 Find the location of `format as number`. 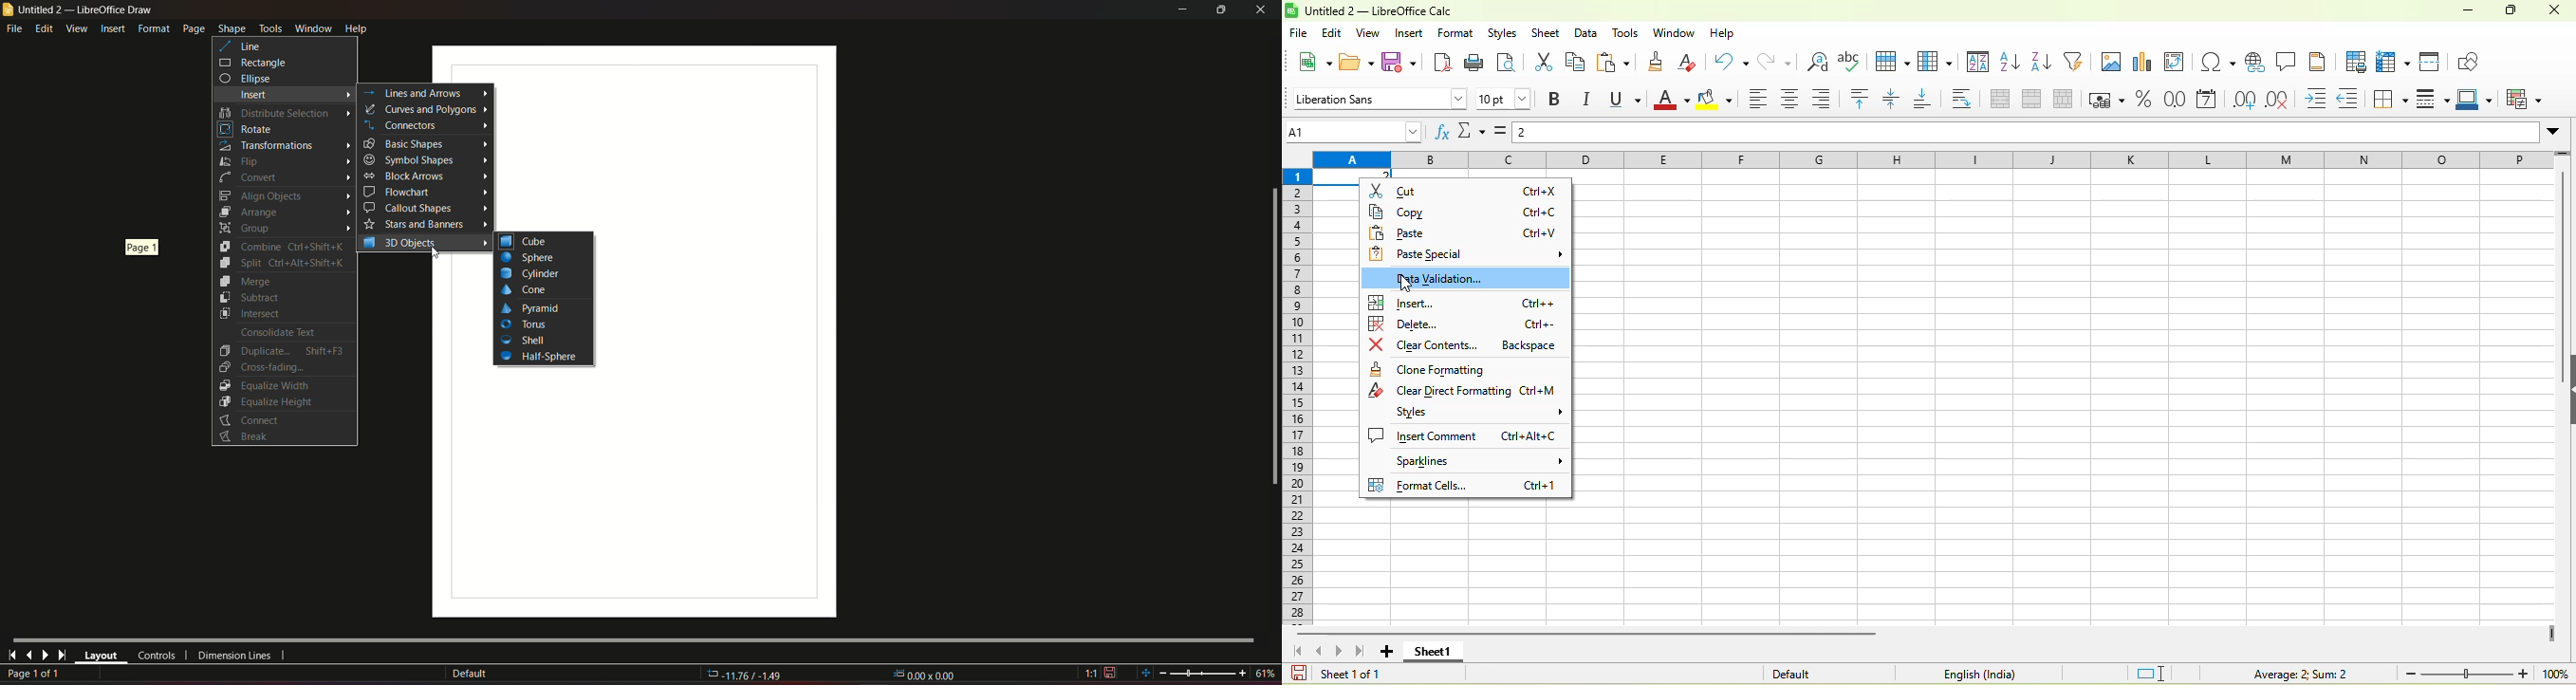

format as number is located at coordinates (2176, 101).